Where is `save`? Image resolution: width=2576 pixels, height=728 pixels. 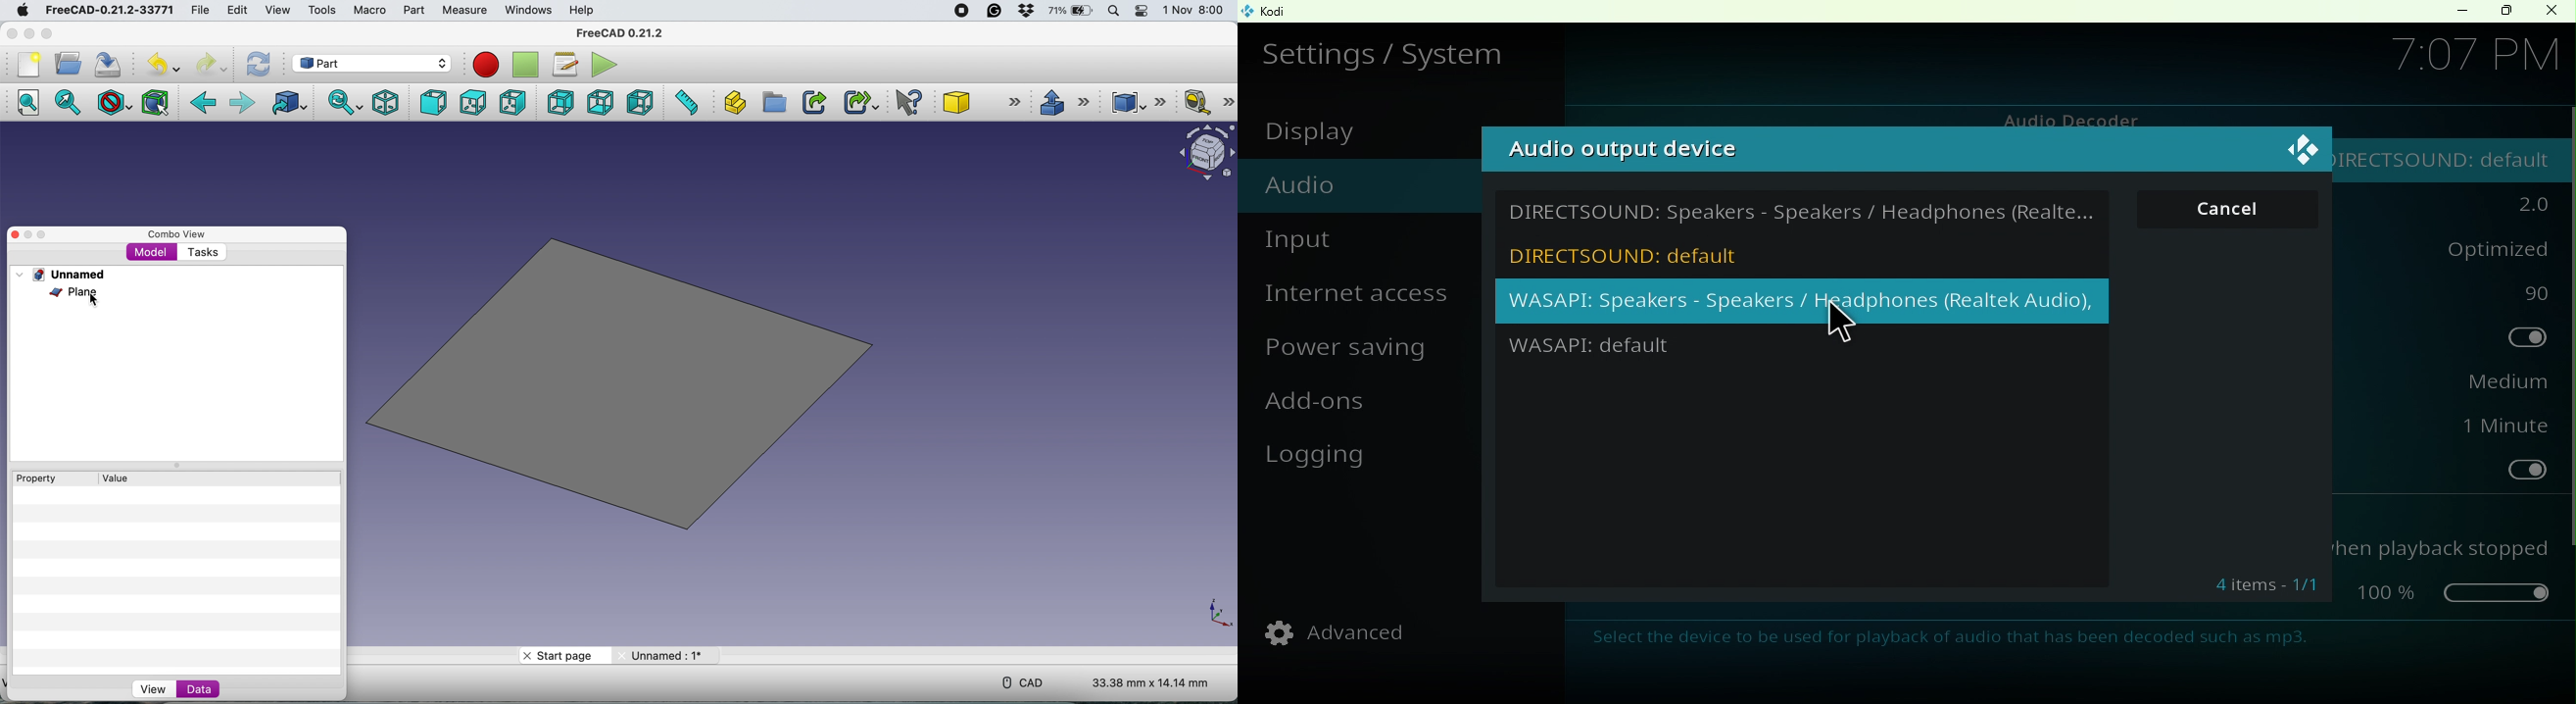
save is located at coordinates (107, 65).